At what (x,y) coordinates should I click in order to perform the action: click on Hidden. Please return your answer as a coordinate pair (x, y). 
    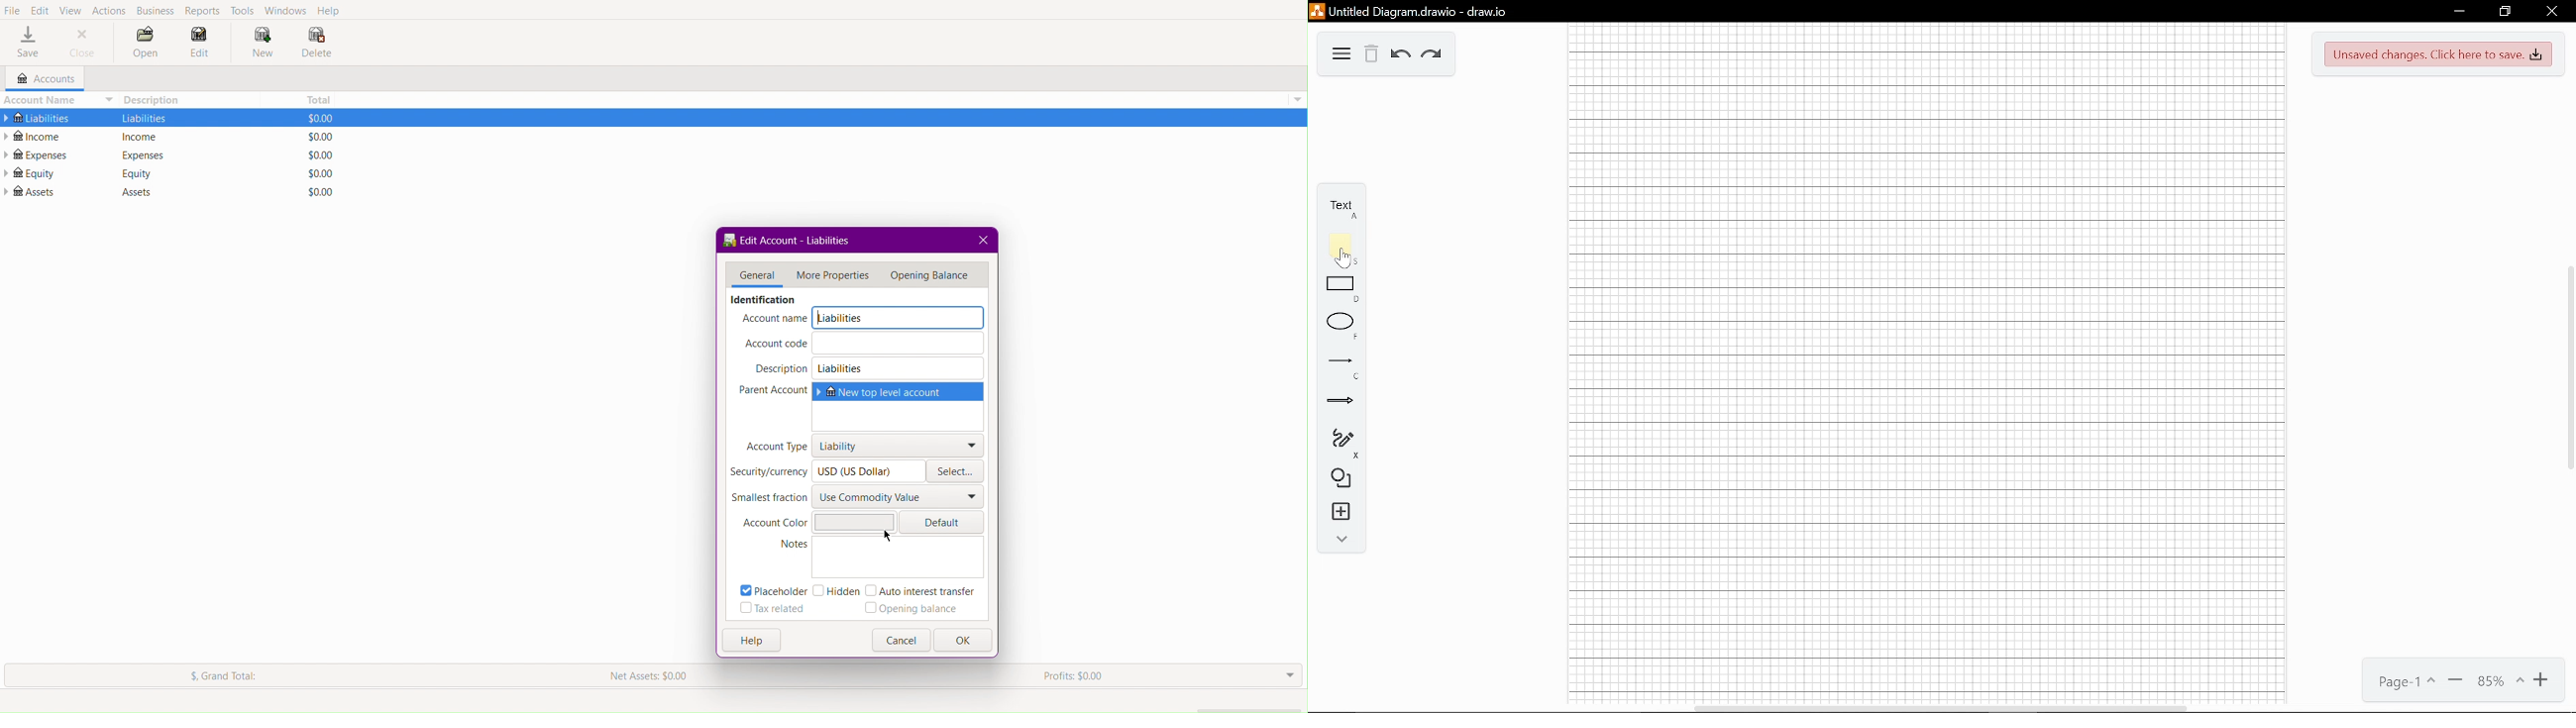
    Looking at the image, I should click on (836, 592).